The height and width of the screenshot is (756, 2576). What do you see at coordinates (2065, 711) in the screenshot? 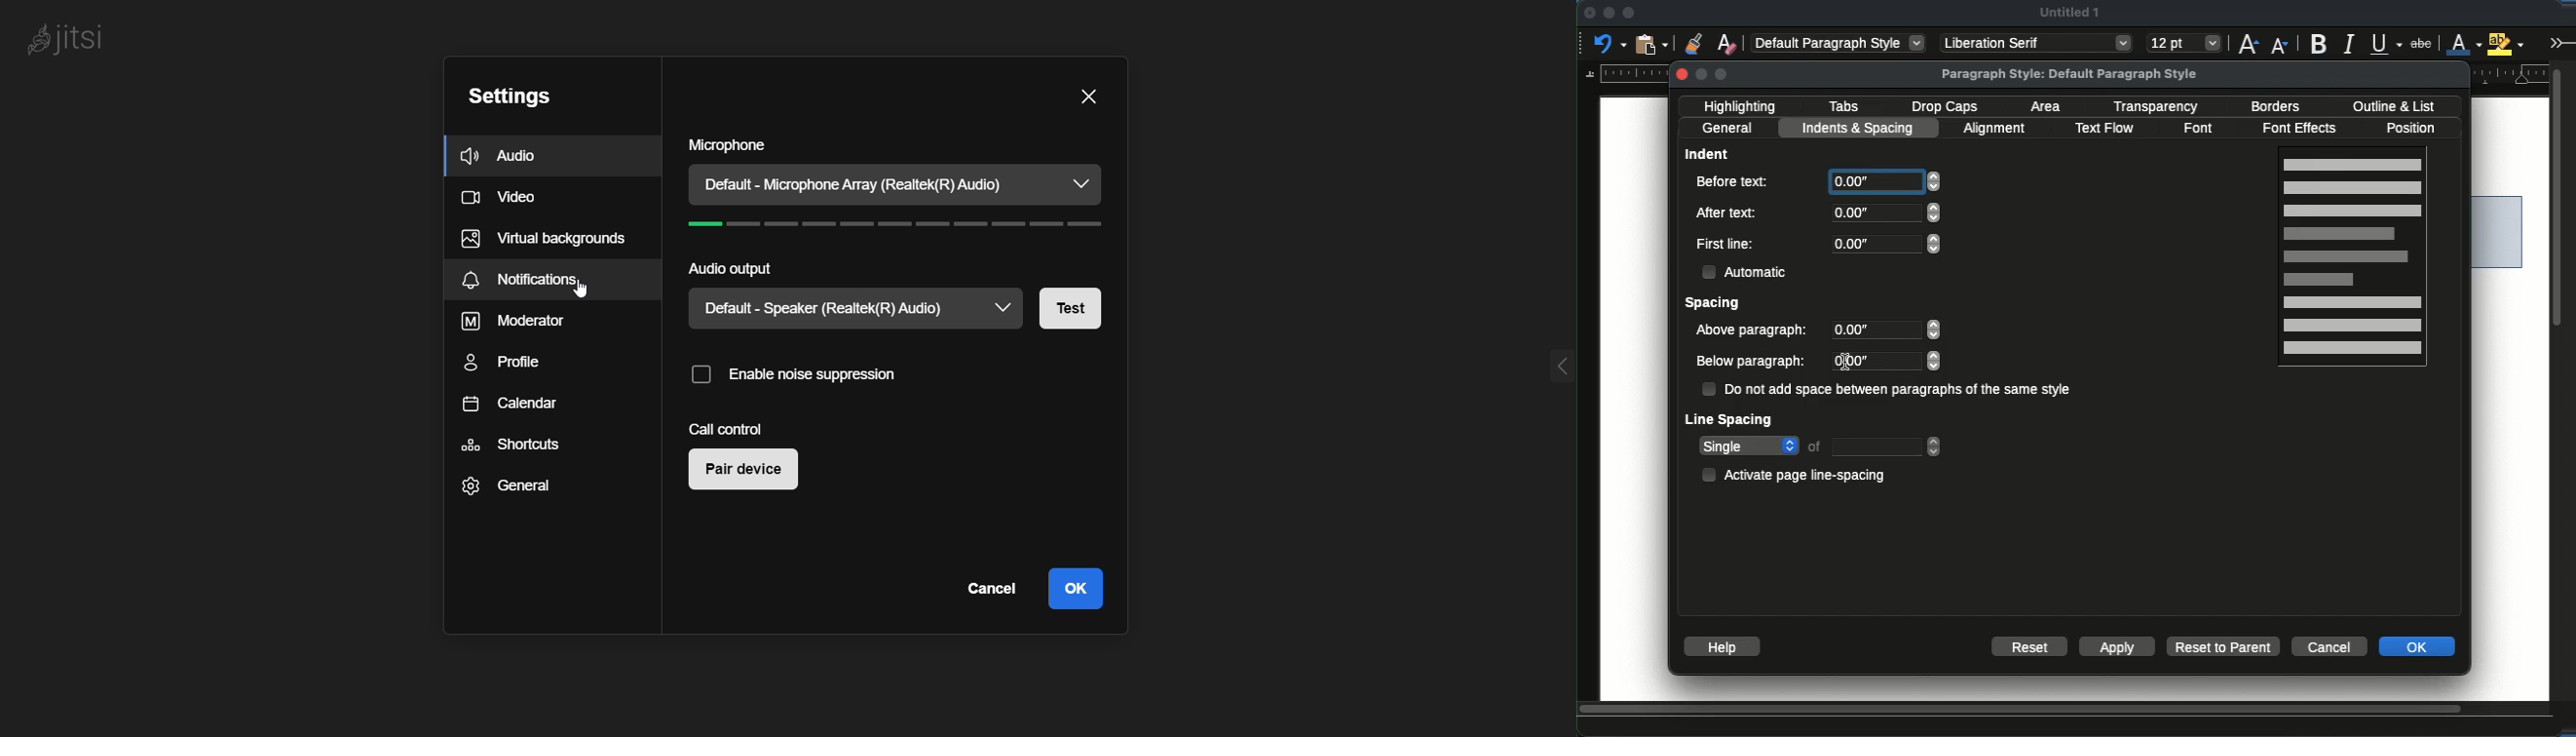
I see `scroll` at bounding box center [2065, 711].